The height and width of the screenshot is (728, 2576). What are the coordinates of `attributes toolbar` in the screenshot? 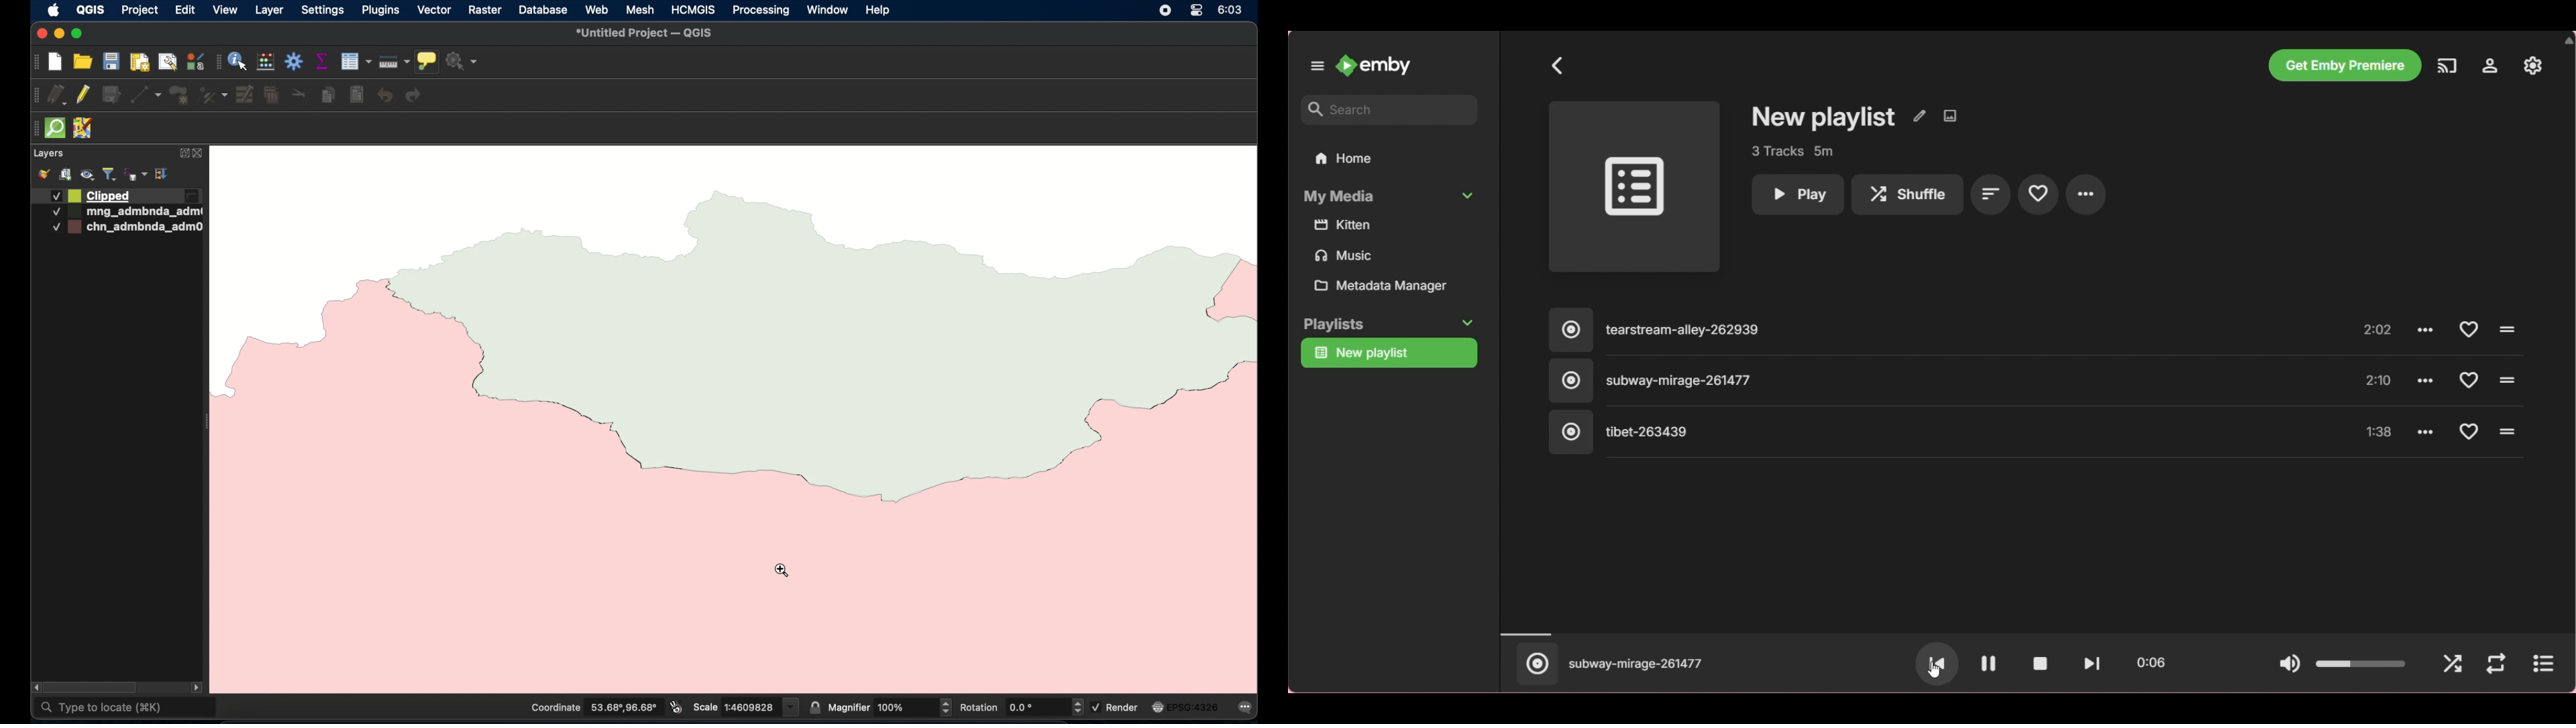 It's located at (217, 62).